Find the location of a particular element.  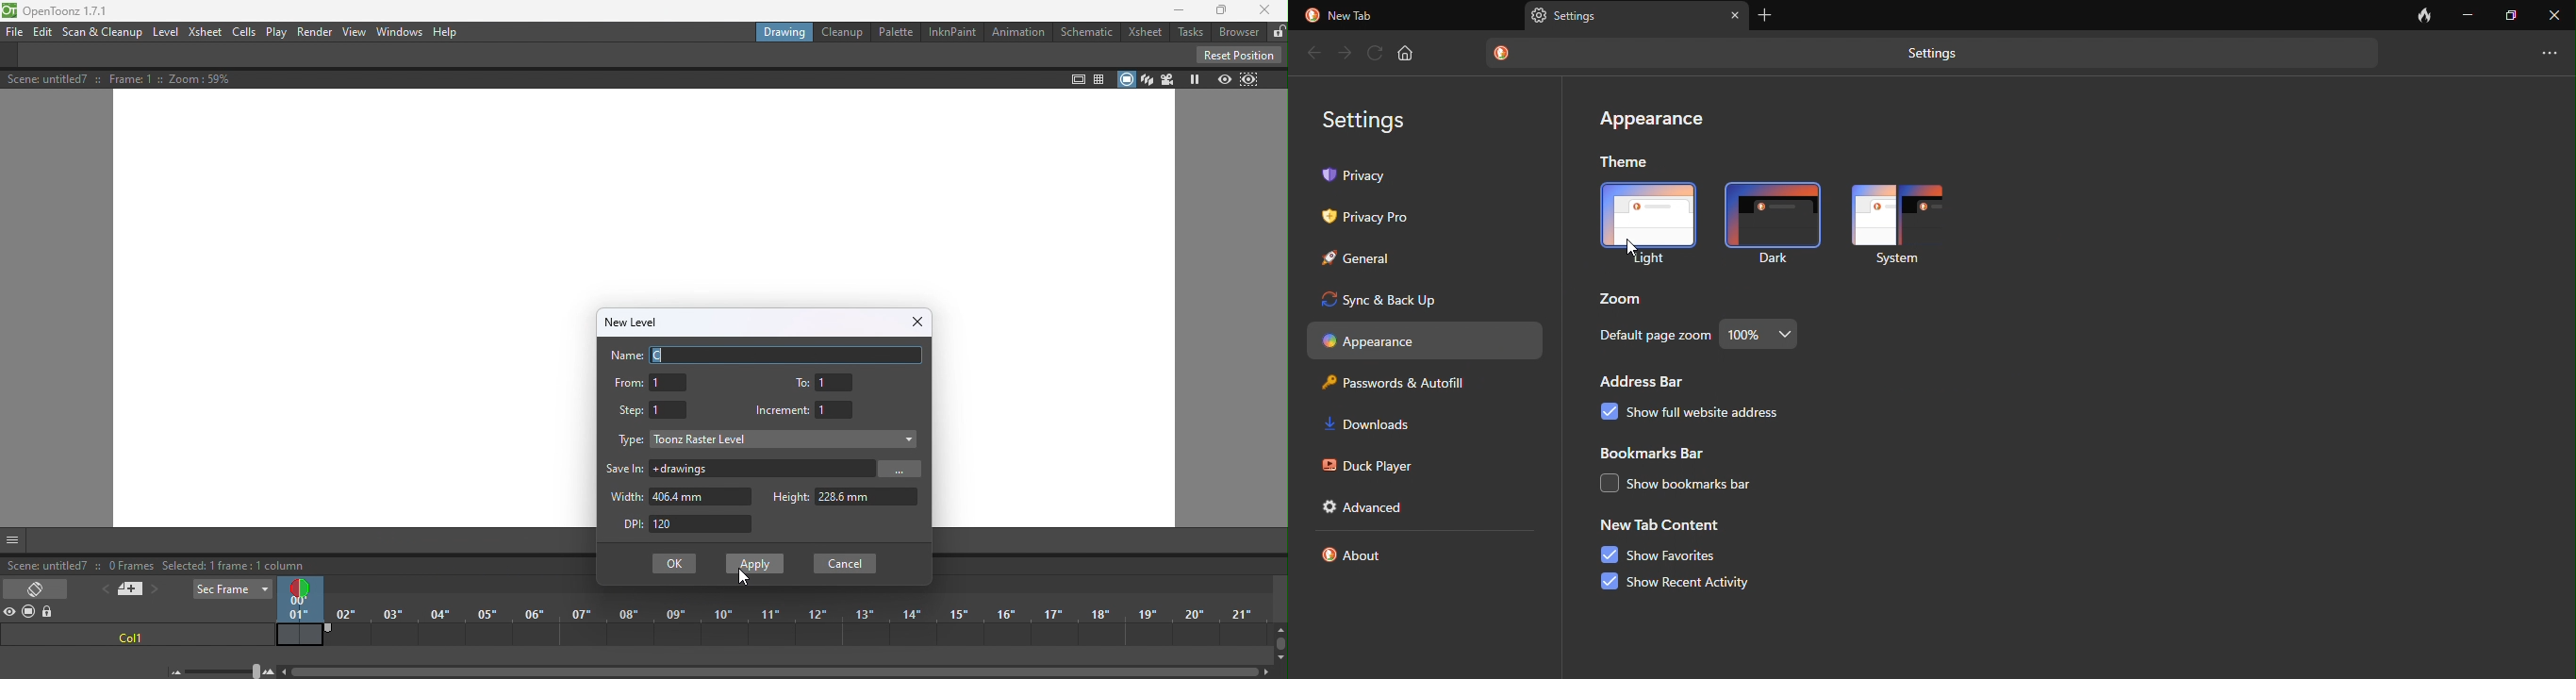

light is located at coordinates (1647, 224).